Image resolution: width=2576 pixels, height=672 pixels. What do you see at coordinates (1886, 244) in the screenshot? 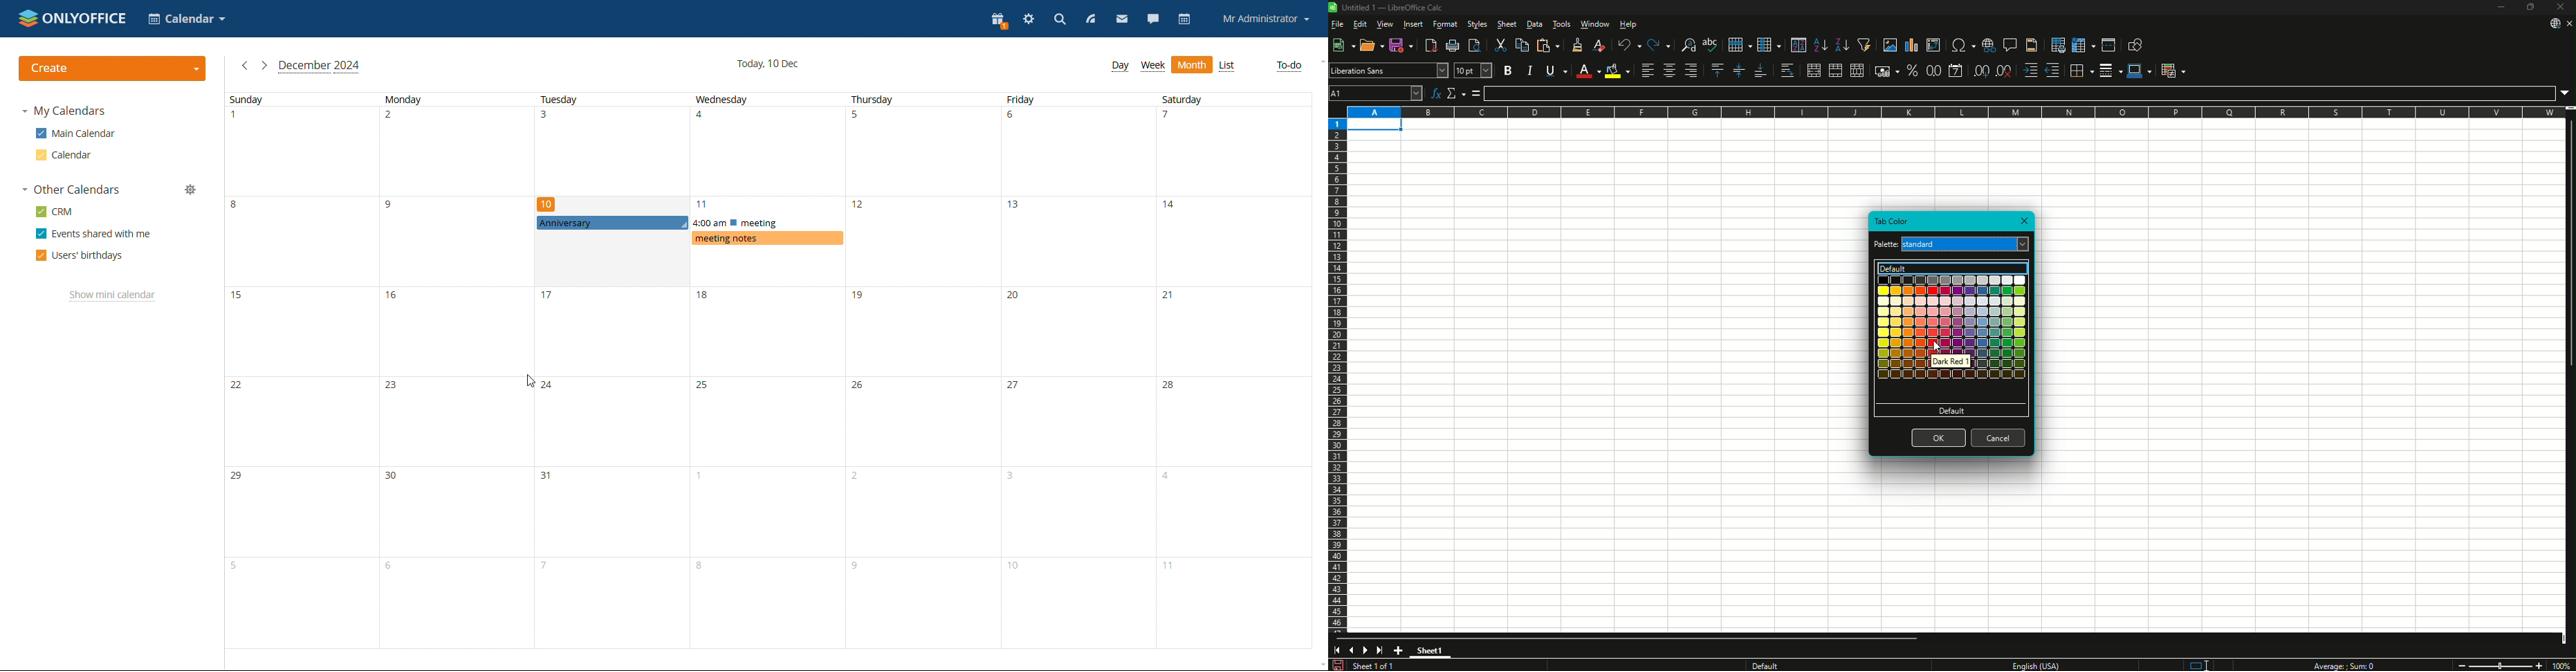
I see `Text` at bounding box center [1886, 244].